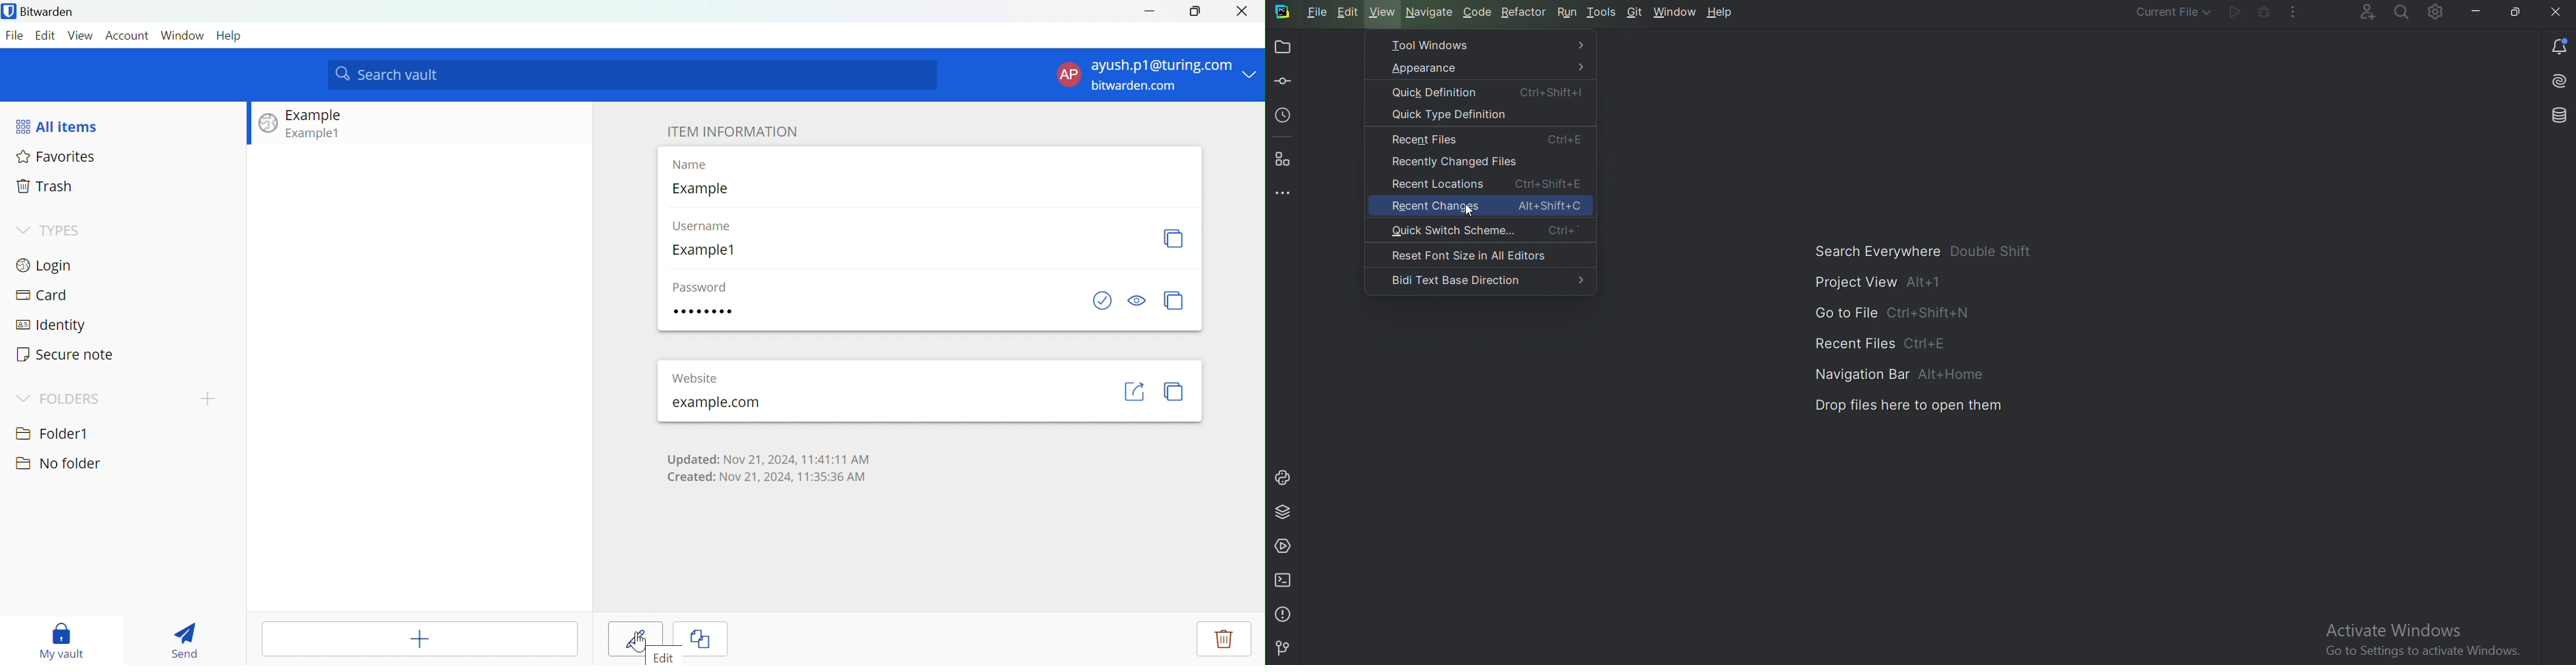 The width and height of the screenshot is (2576, 672). What do you see at coordinates (1602, 12) in the screenshot?
I see `Tools` at bounding box center [1602, 12].